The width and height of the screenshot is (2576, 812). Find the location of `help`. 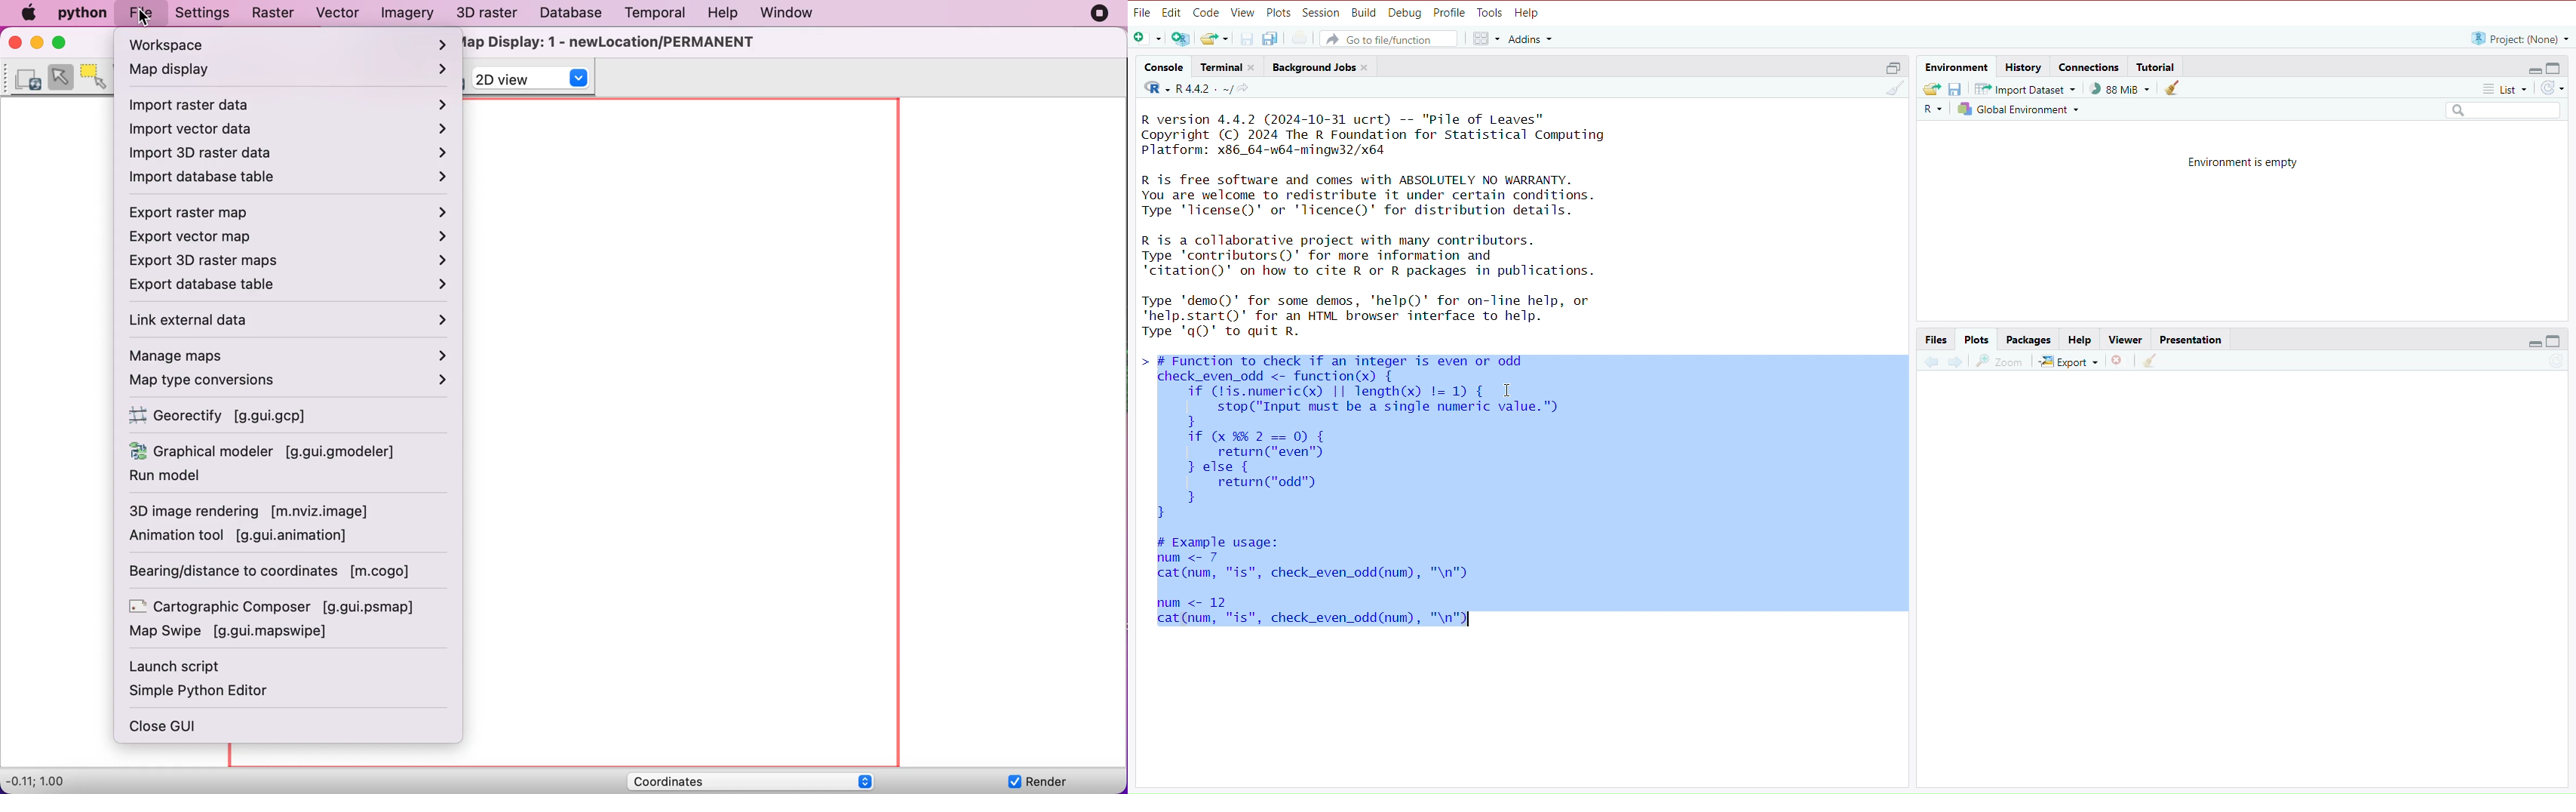

help is located at coordinates (2077, 340).